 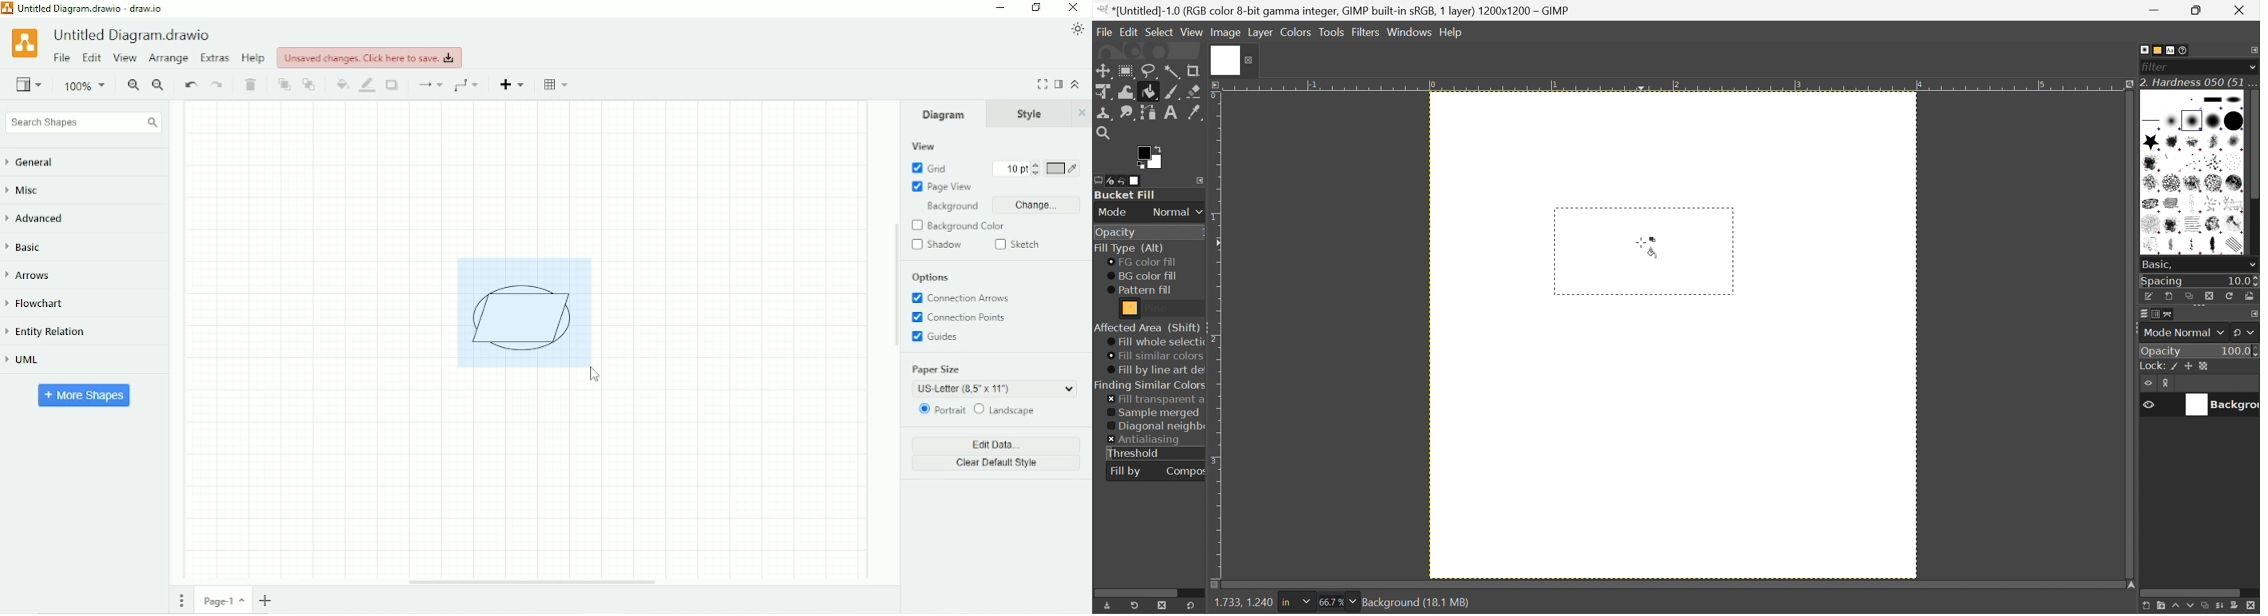 What do you see at coordinates (2149, 383) in the screenshot?
I see `Eye` at bounding box center [2149, 383].